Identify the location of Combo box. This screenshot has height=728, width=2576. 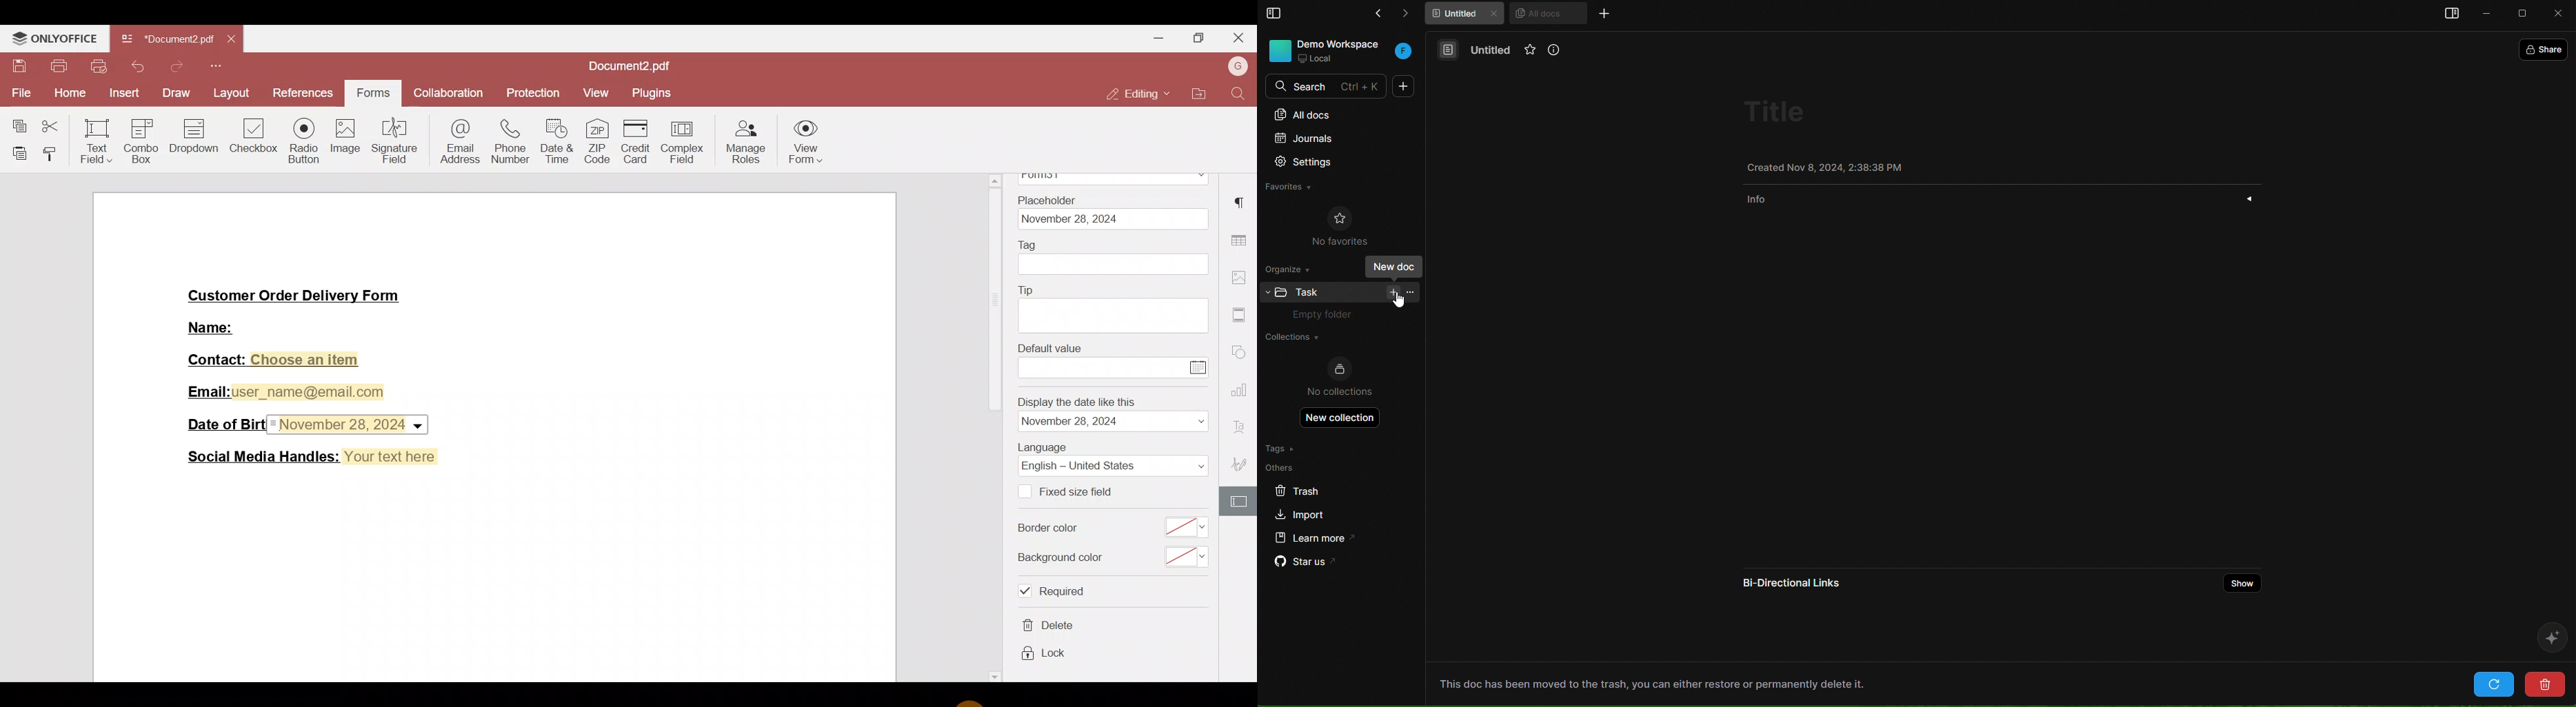
(140, 139).